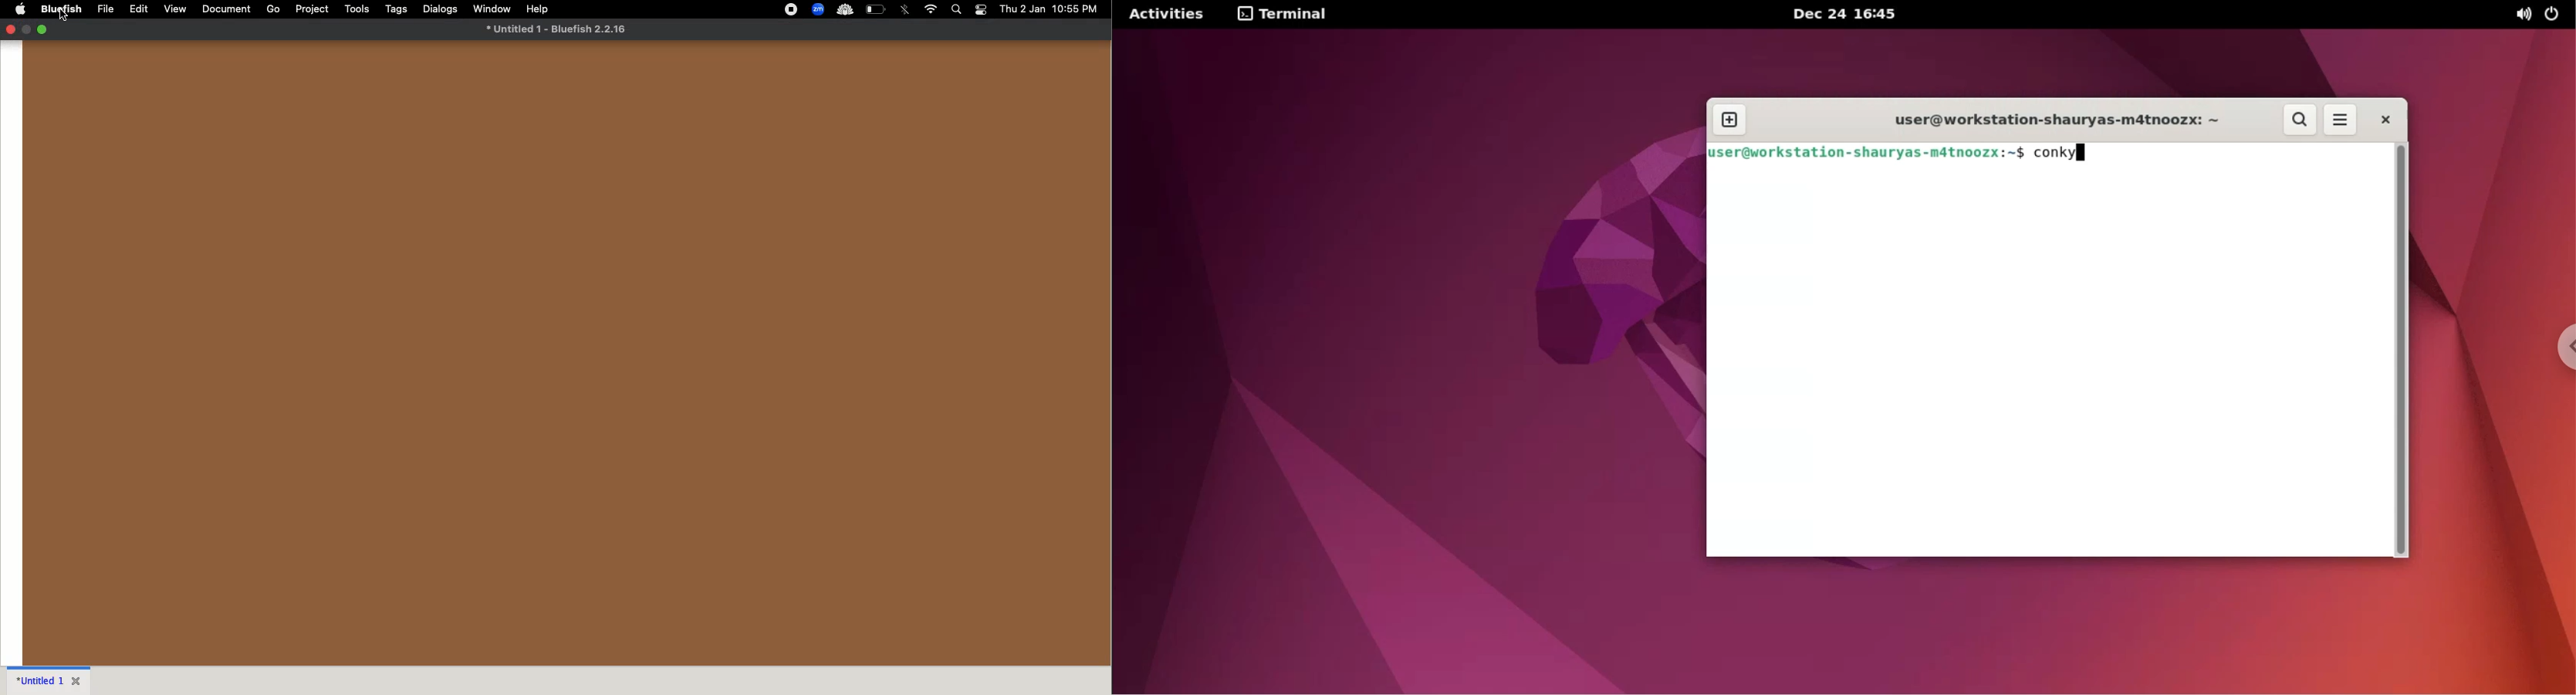  What do you see at coordinates (931, 9) in the screenshot?
I see `internet` at bounding box center [931, 9].